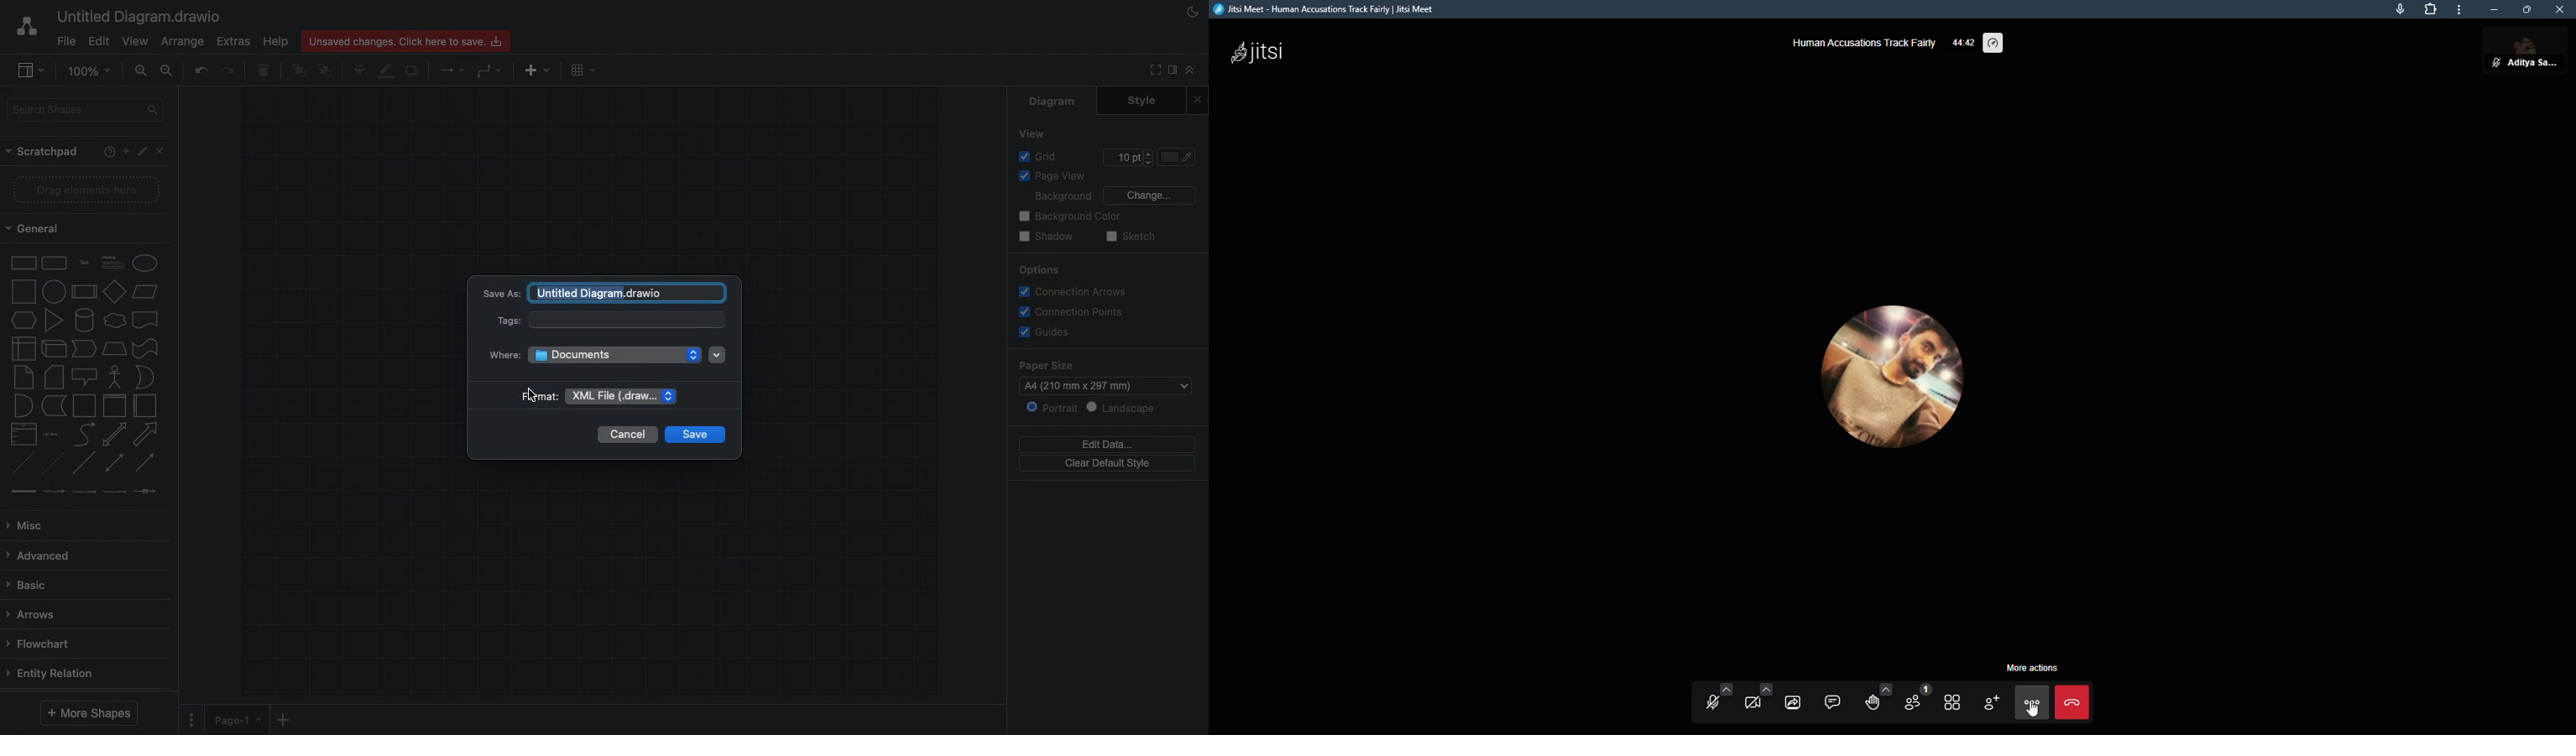 This screenshot has width=2576, height=756. I want to click on toggle tile view, so click(1950, 702).